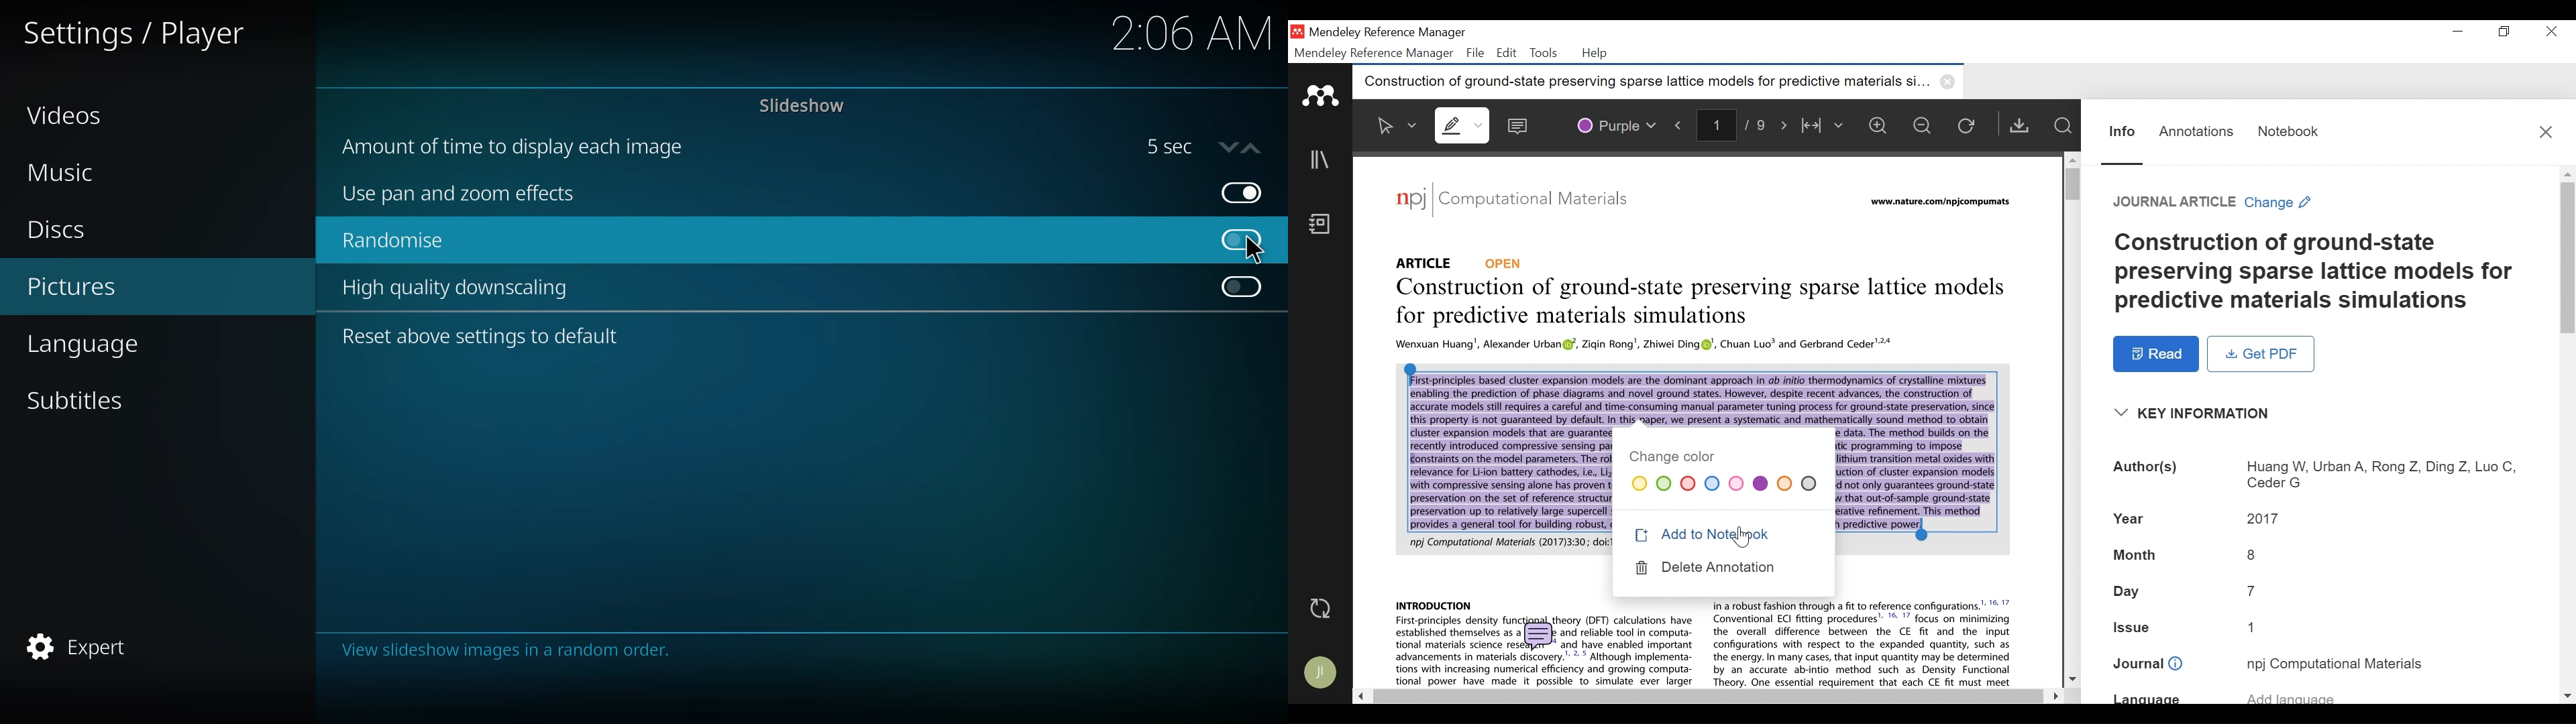 The width and height of the screenshot is (2576, 728). Describe the element at coordinates (2380, 476) in the screenshot. I see `Authors` at that location.